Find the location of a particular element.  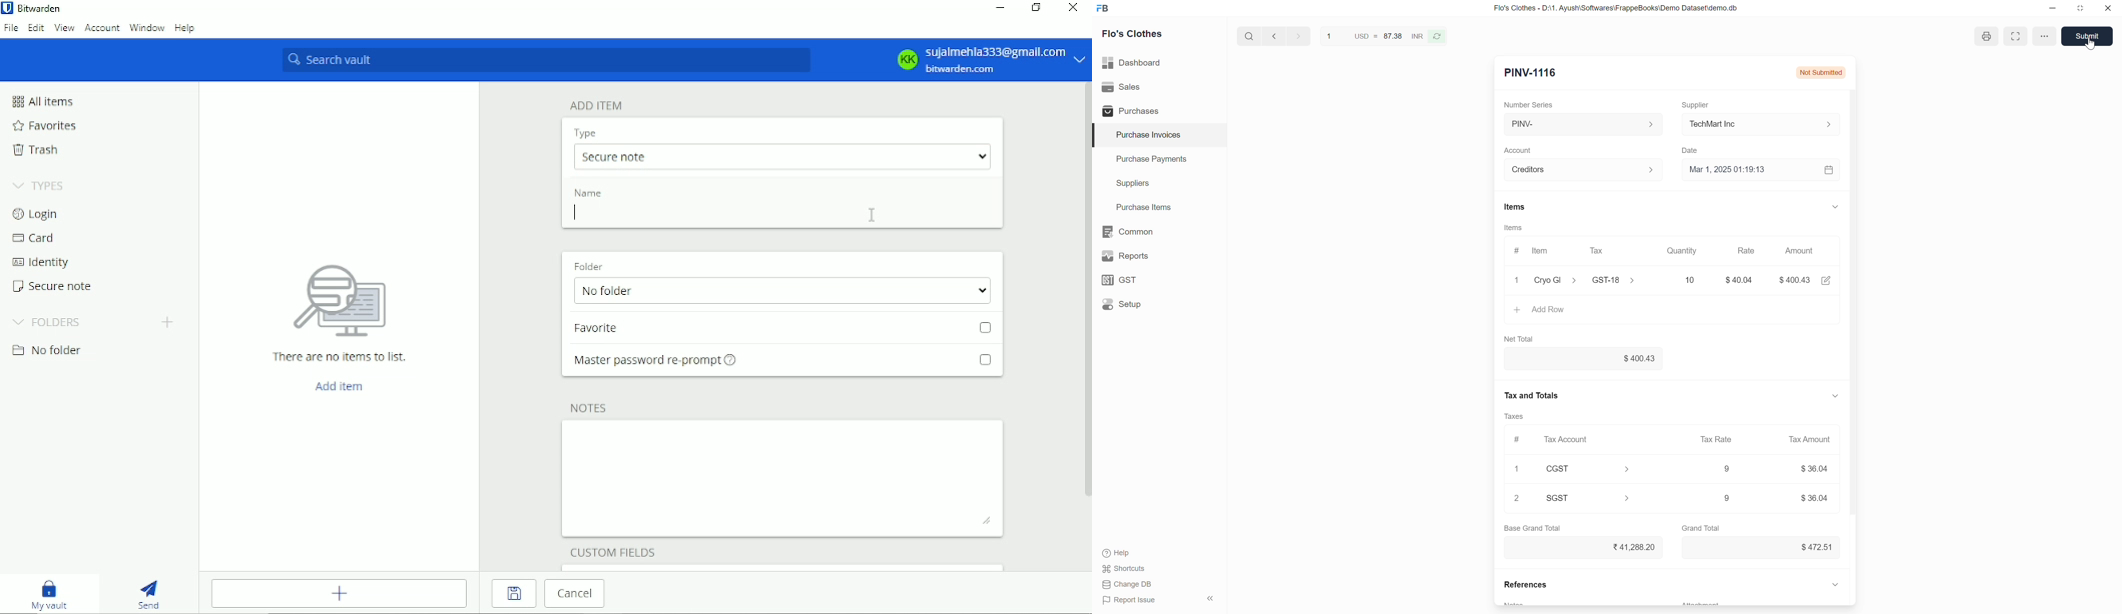

9 is located at coordinates (1714, 499).